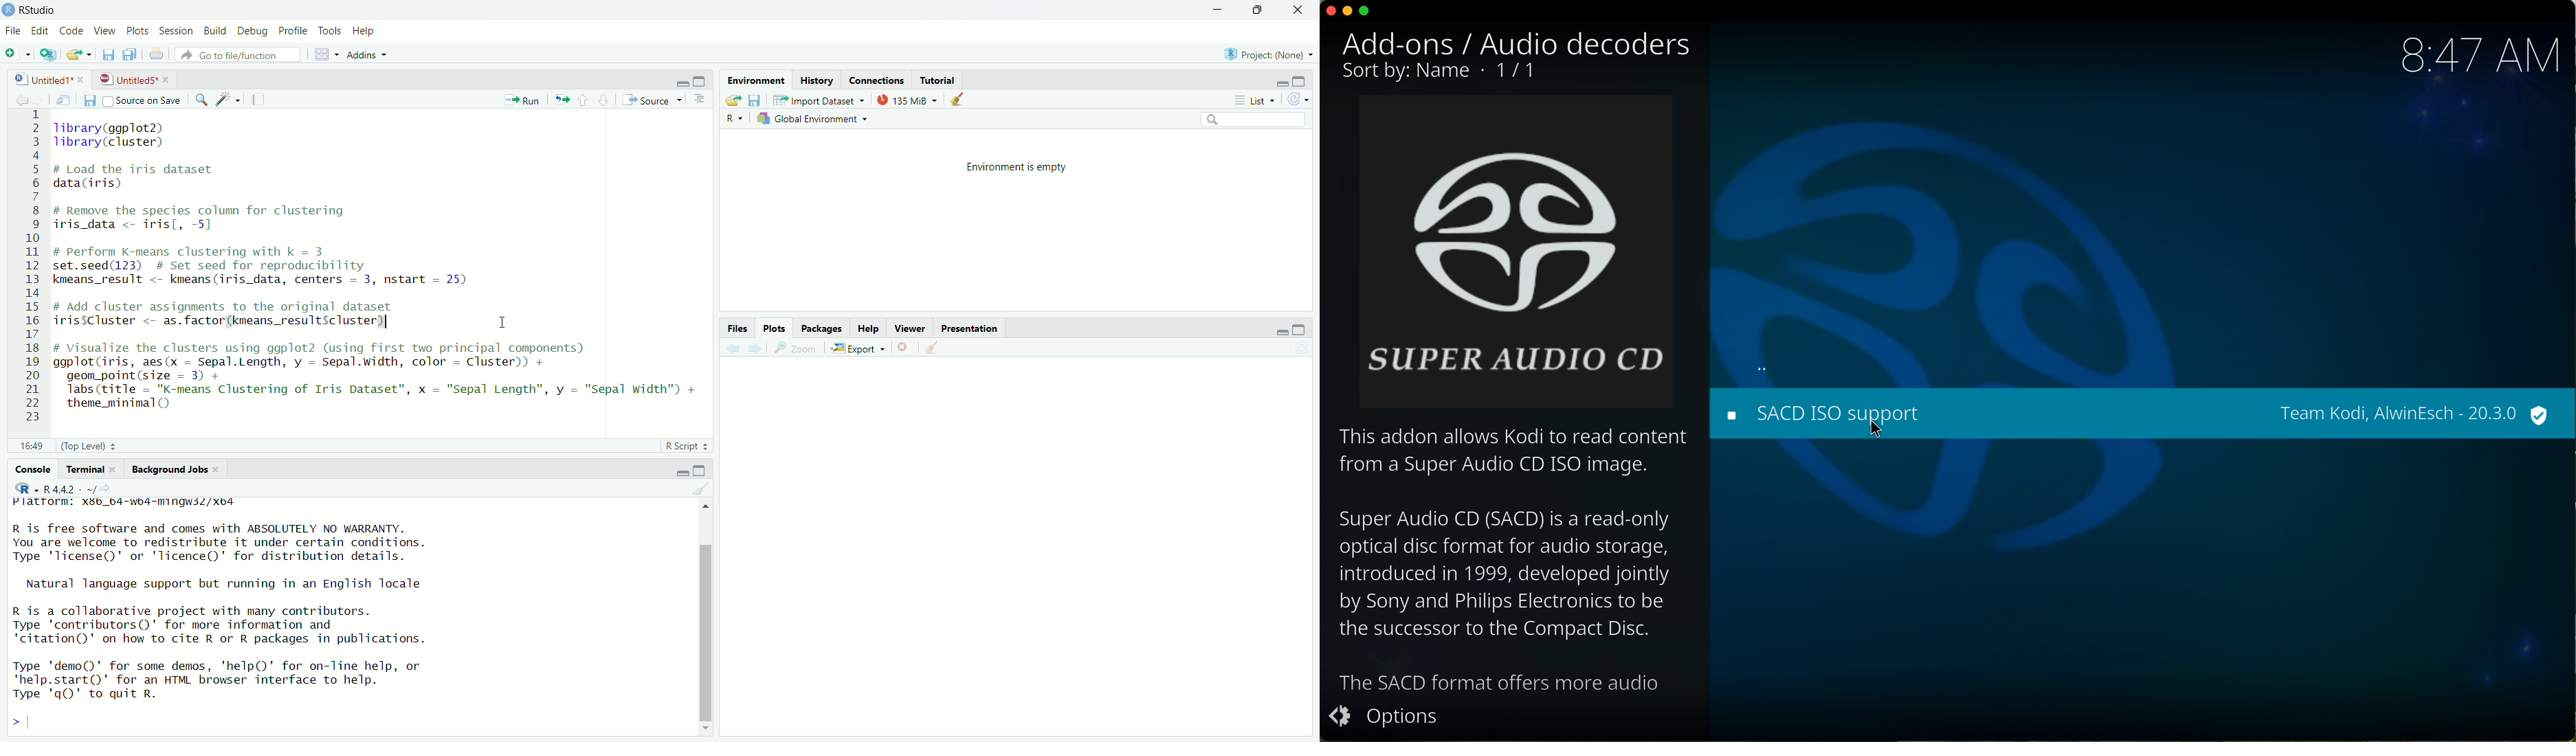  What do you see at coordinates (686, 444) in the screenshot?
I see `R script` at bounding box center [686, 444].